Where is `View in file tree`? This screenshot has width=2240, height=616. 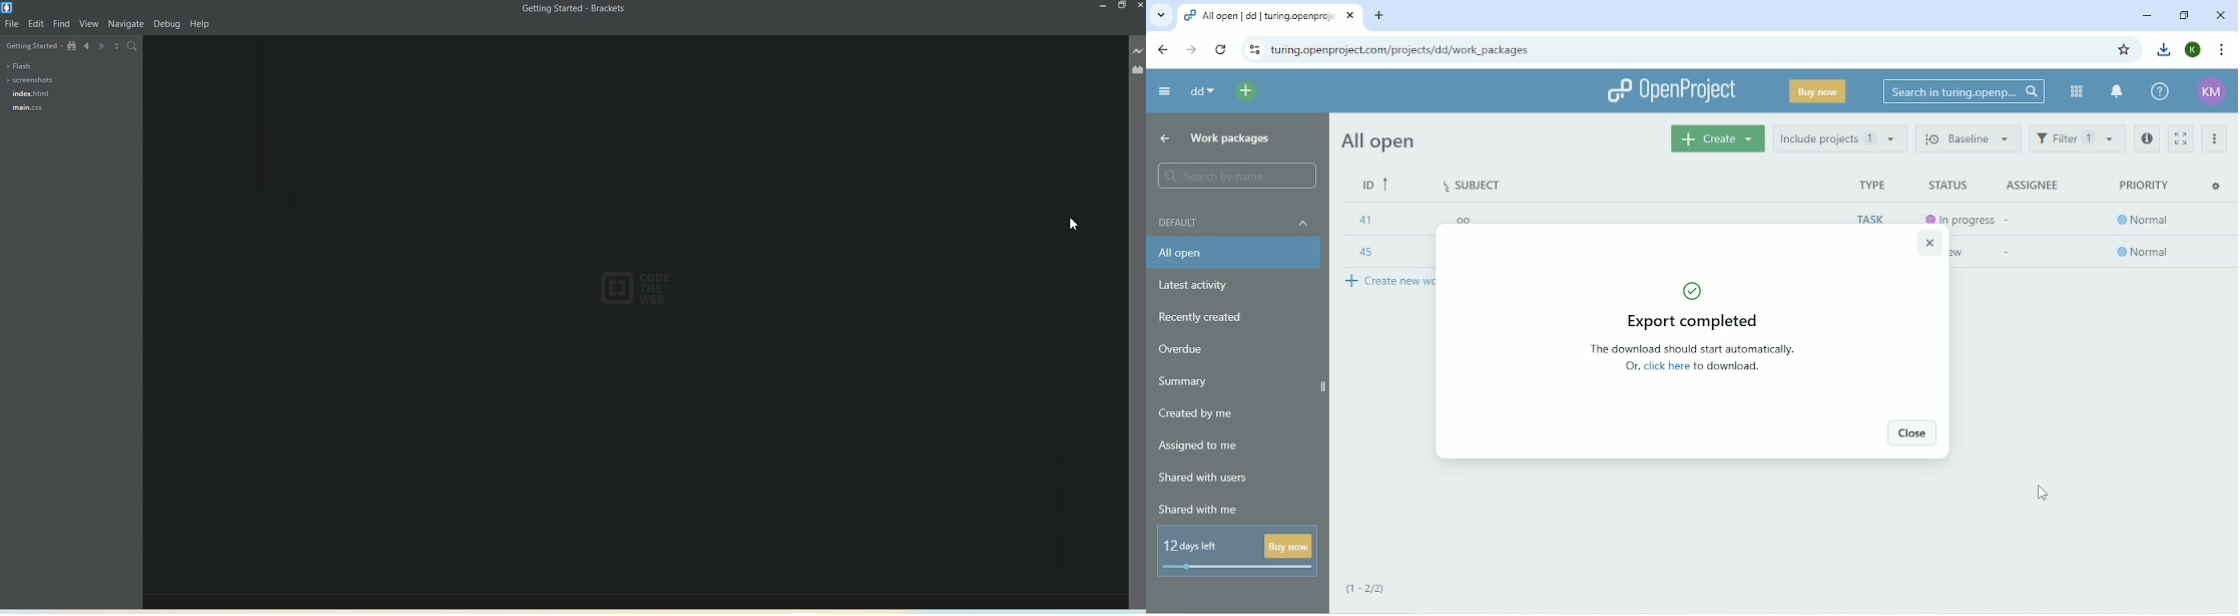 View in file tree is located at coordinates (72, 45).